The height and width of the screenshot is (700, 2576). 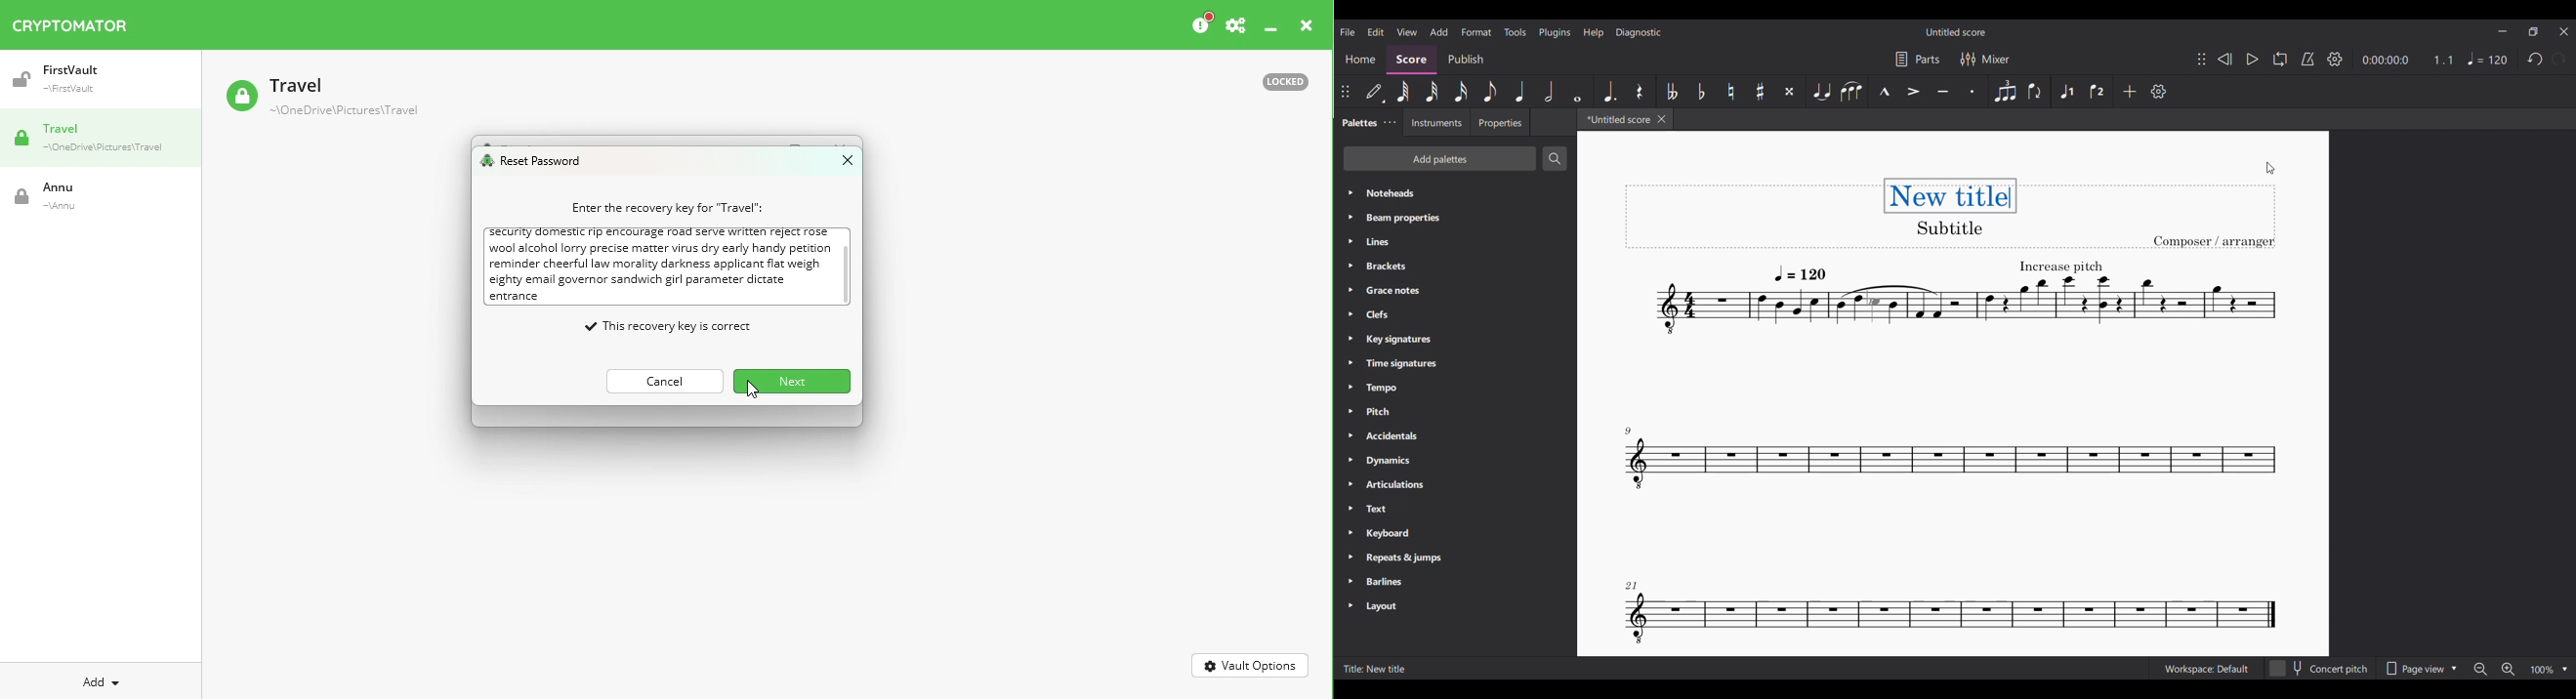 I want to click on Tenuto, so click(x=1943, y=91).